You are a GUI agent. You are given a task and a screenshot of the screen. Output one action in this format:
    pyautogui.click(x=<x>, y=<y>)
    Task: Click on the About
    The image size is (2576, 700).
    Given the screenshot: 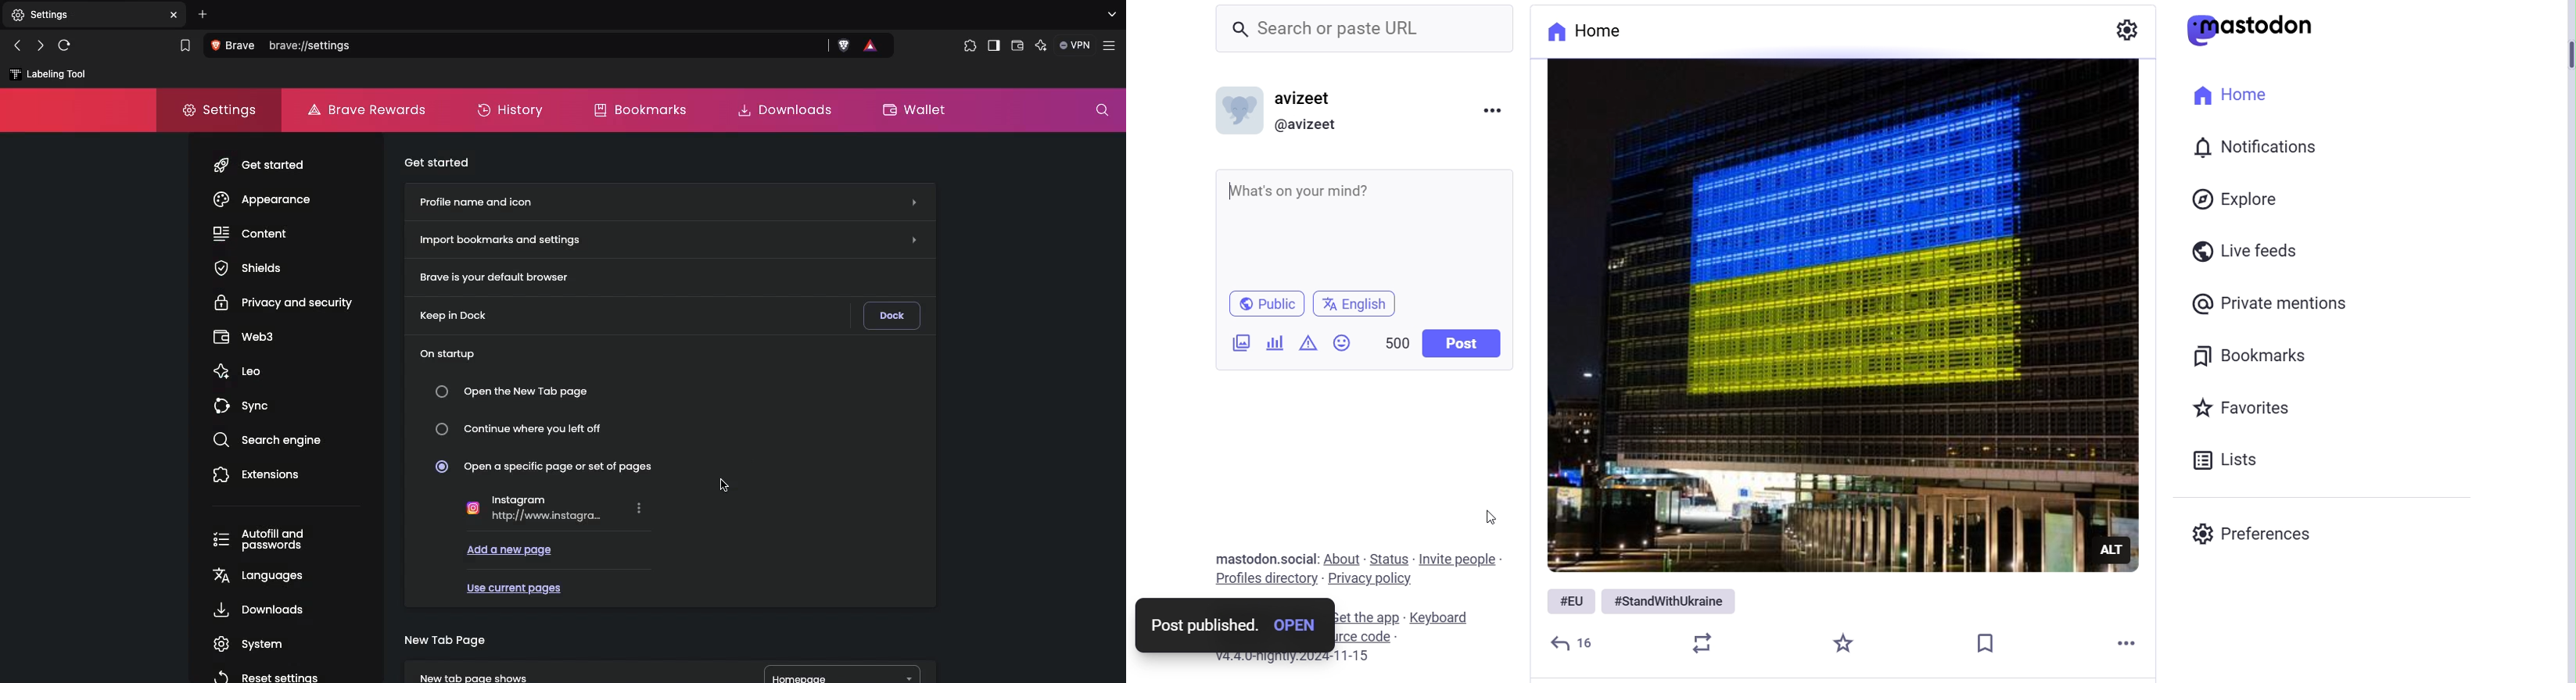 What is the action you would take?
    pyautogui.click(x=1343, y=559)
    